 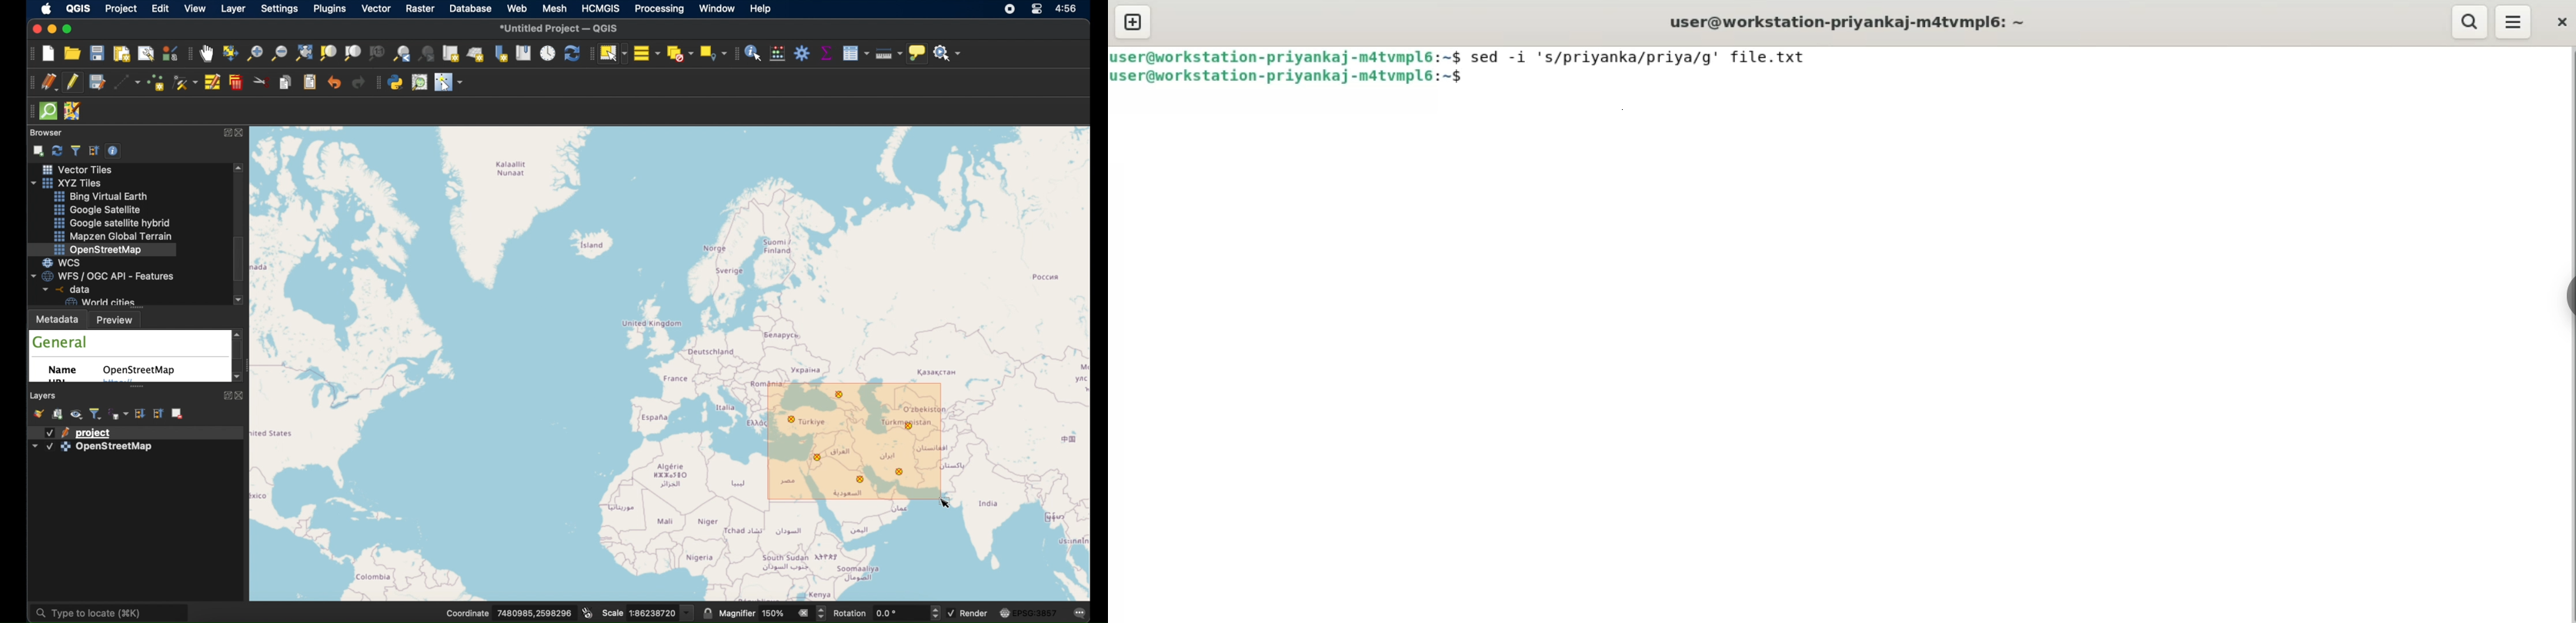 What do you see at coordinates (189, 55) in the screenshot?
I see `map navigation toolbar` at bounding box center [189, 55].